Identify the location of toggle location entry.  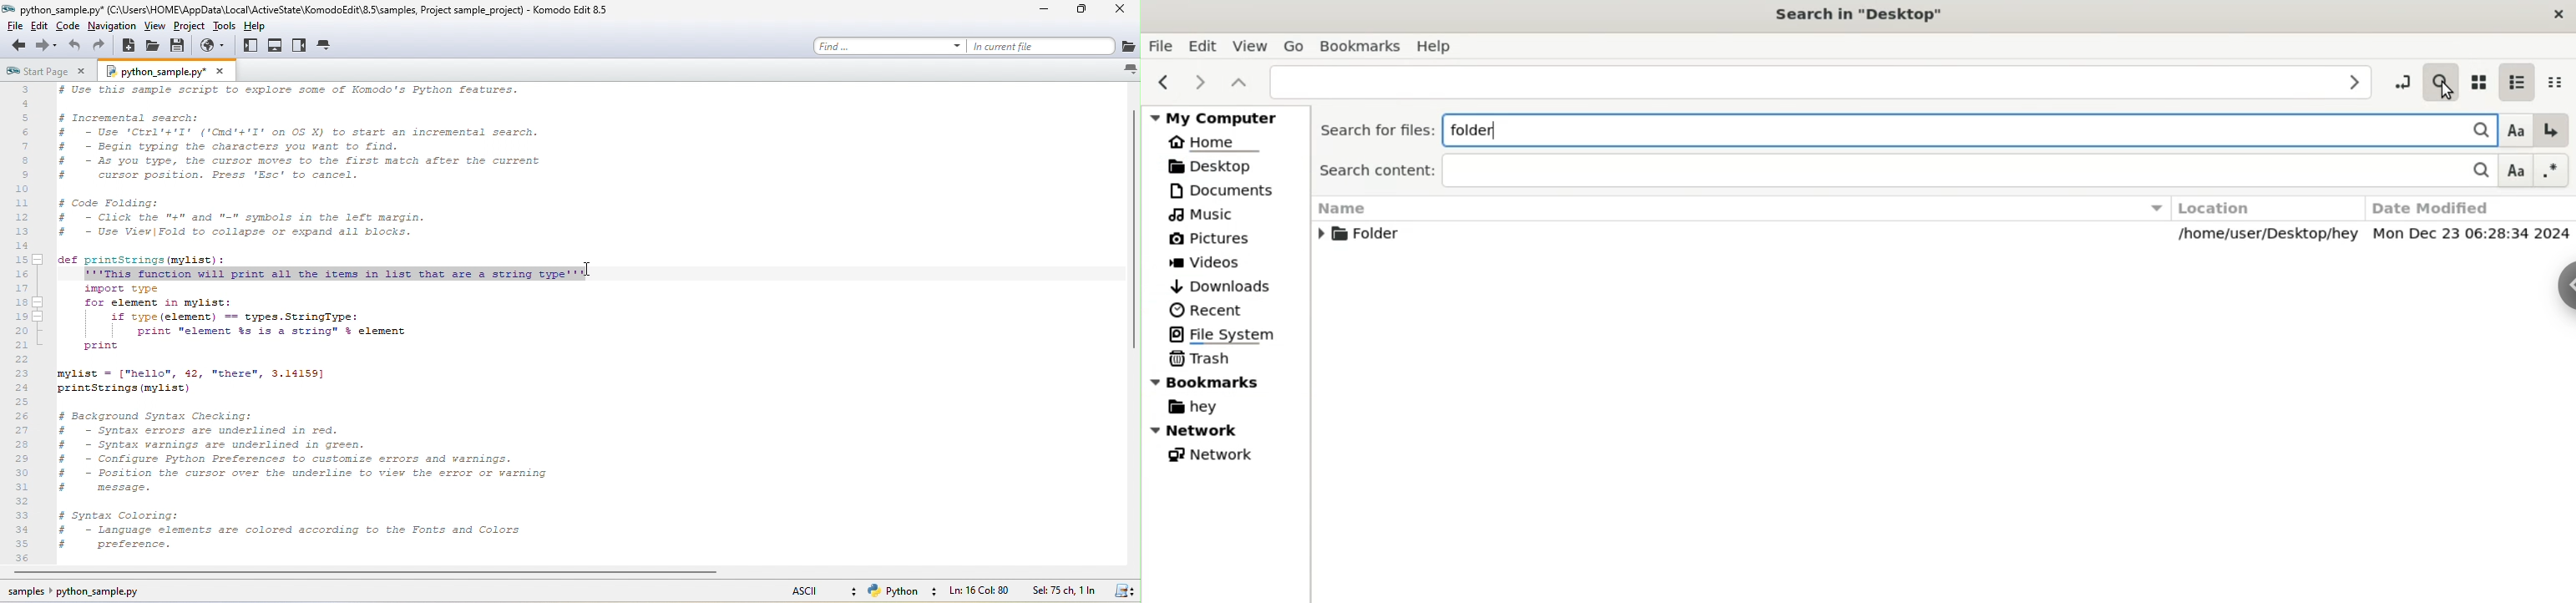
(2402, 78).